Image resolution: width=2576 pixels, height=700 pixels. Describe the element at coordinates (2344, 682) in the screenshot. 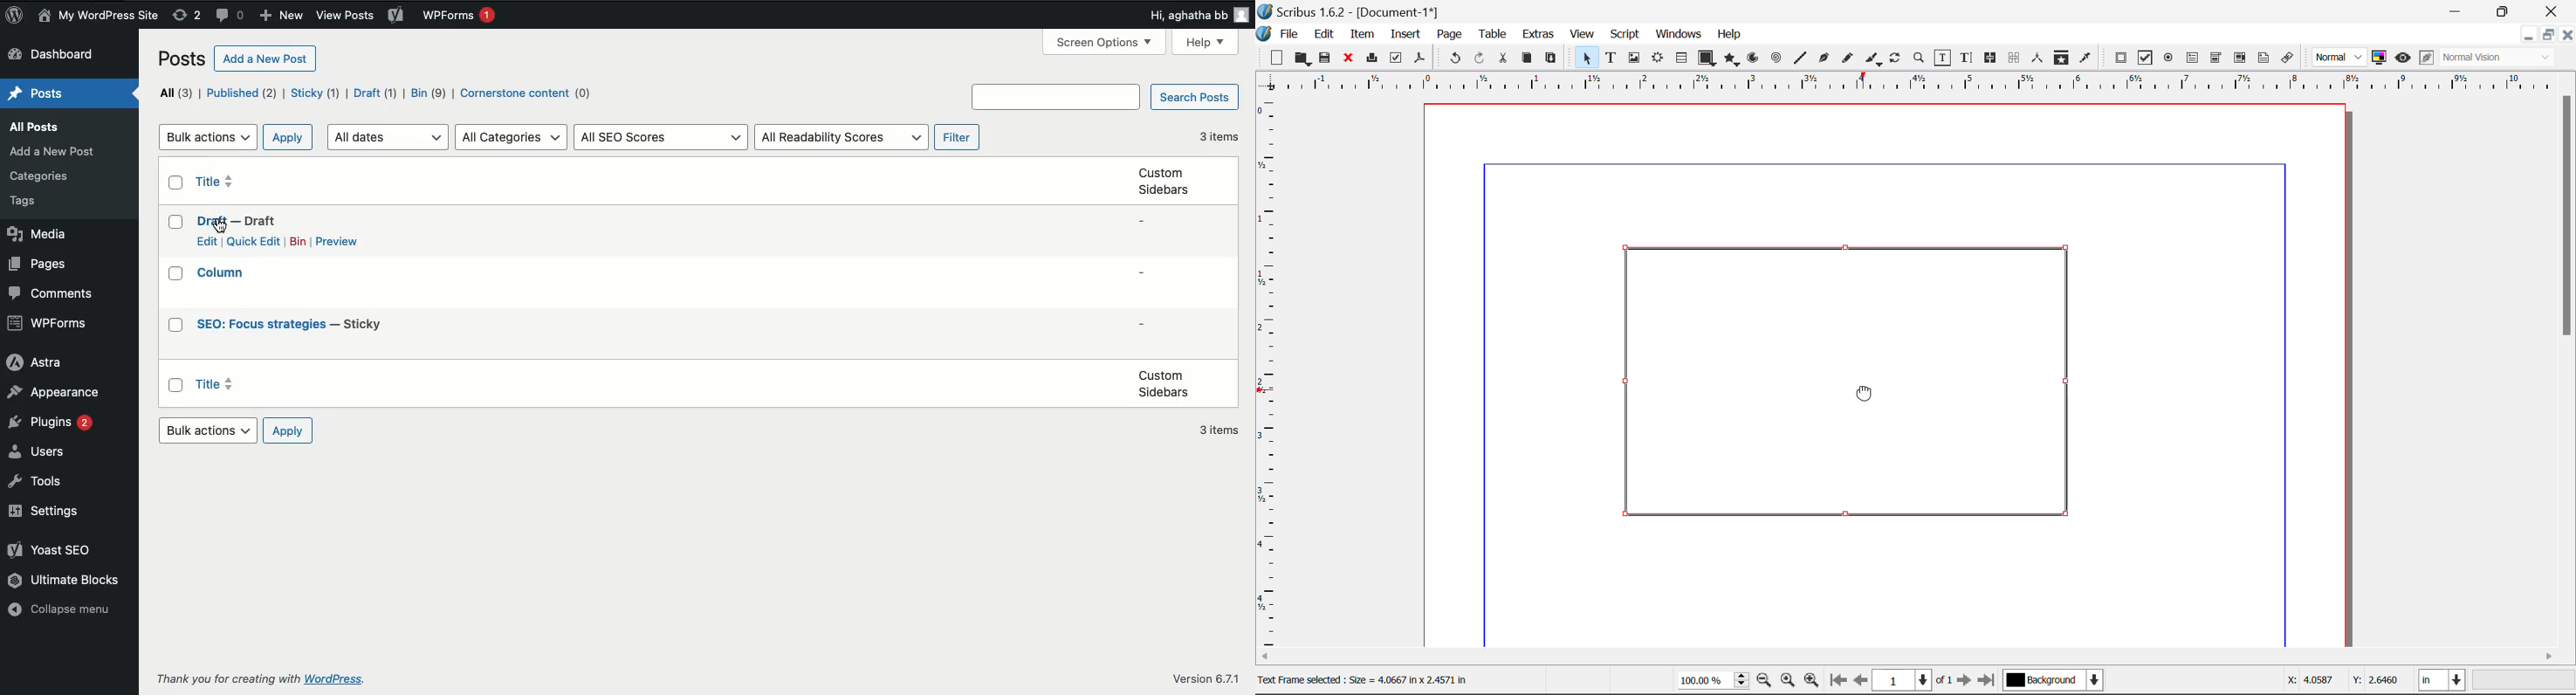

I see `Cursor Coordinates` at that location.